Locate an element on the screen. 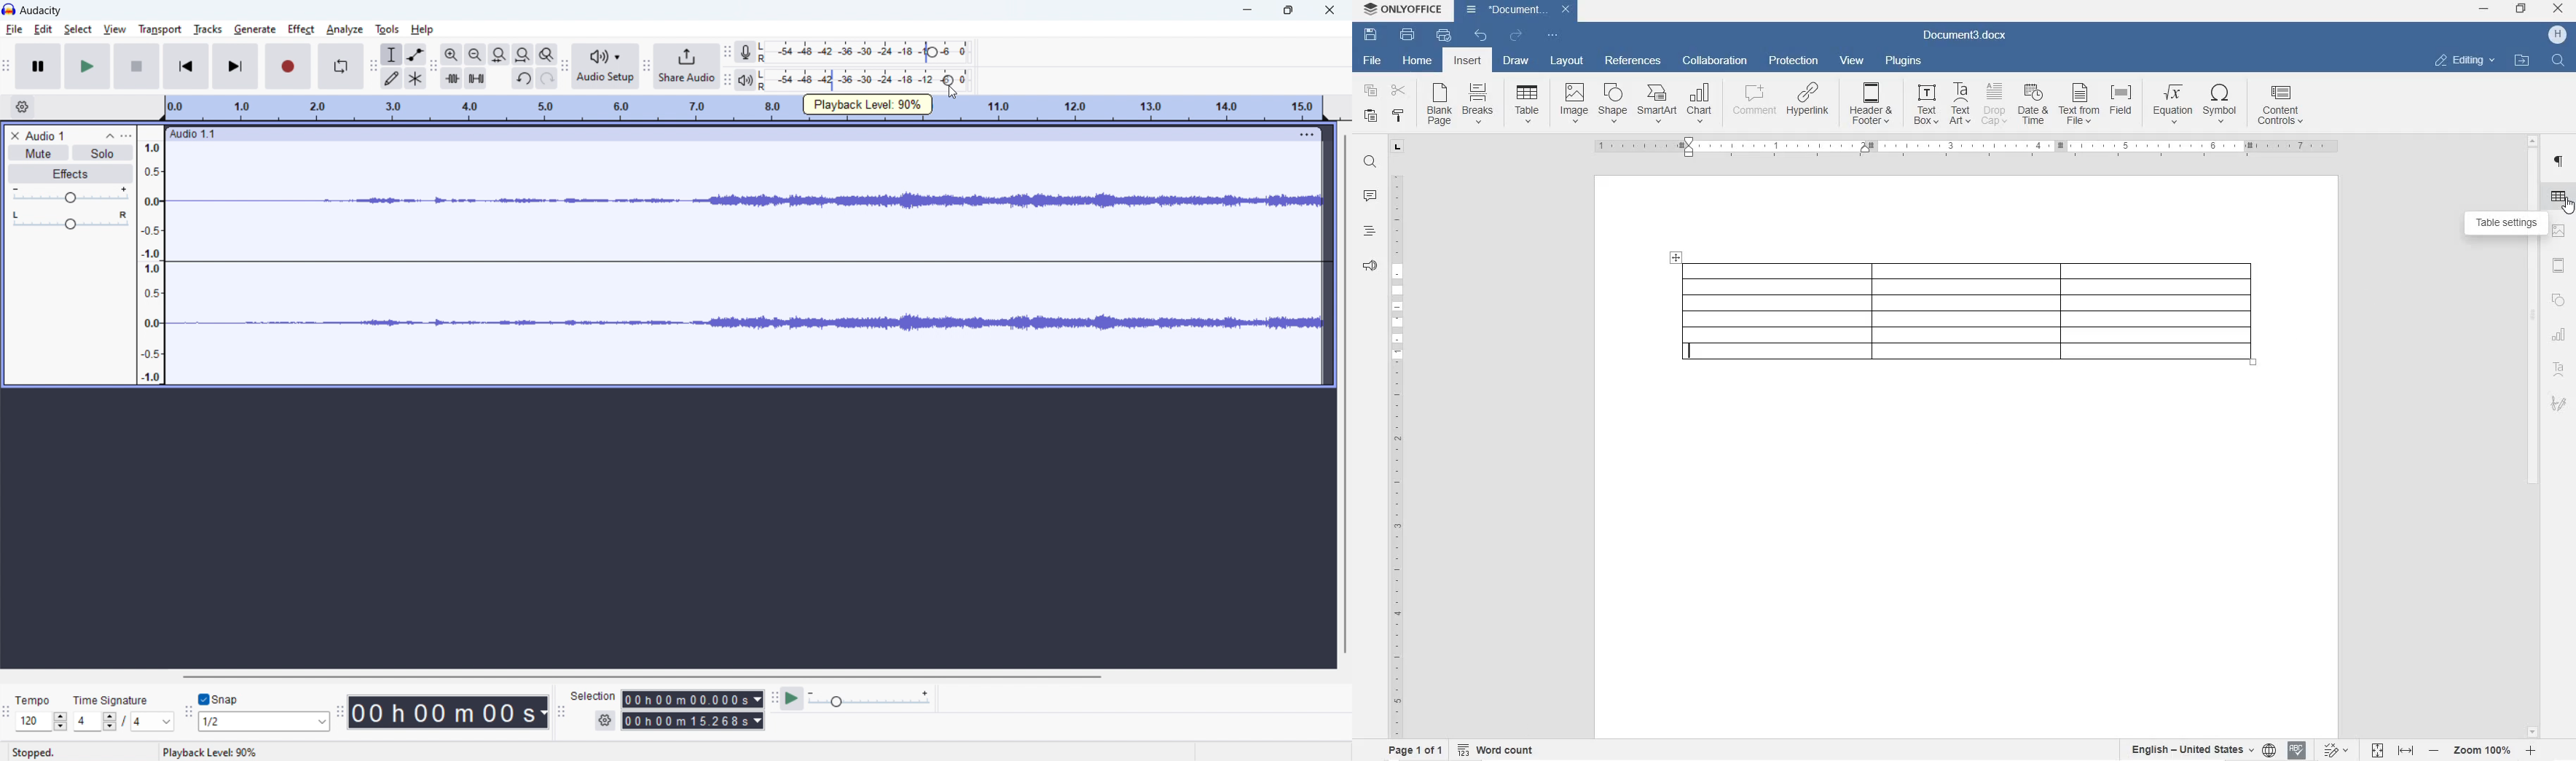 This screenshot has width=2576, height=784. Document3.docx is located at coordinates (1963, 38).